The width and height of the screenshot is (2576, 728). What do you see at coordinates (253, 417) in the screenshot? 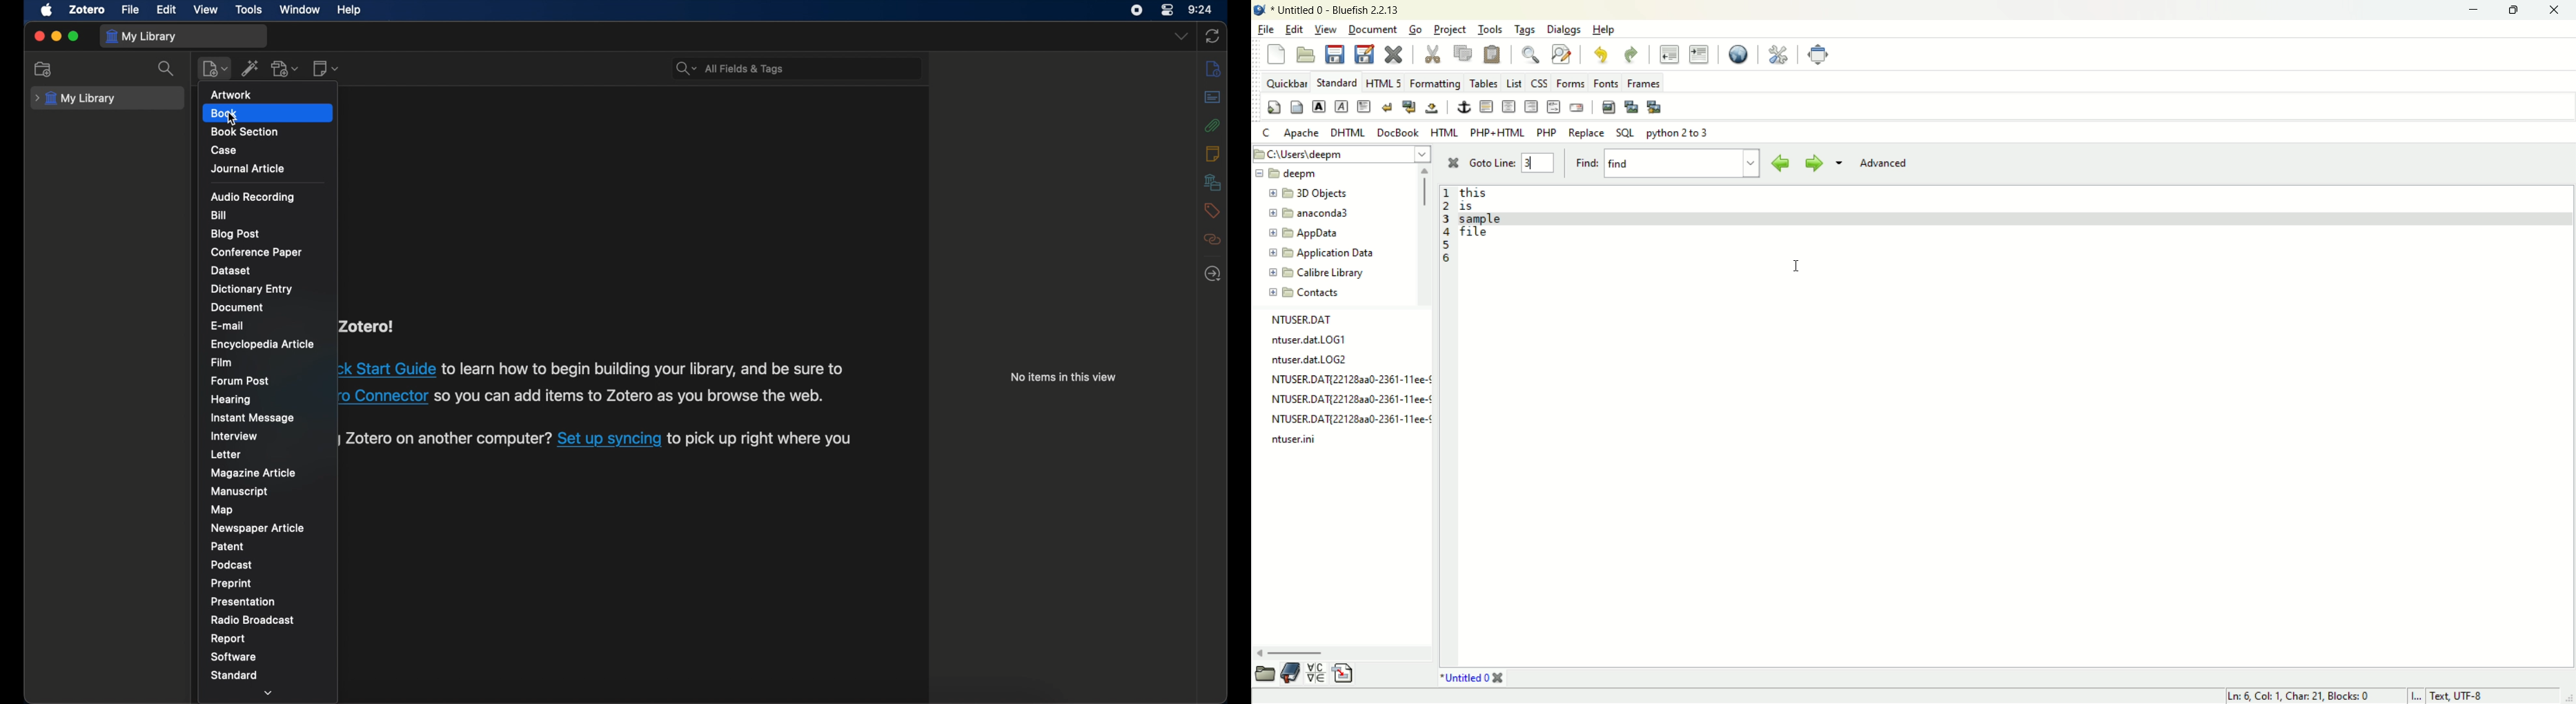
I see `instant message` at bounding box center [253, 417].